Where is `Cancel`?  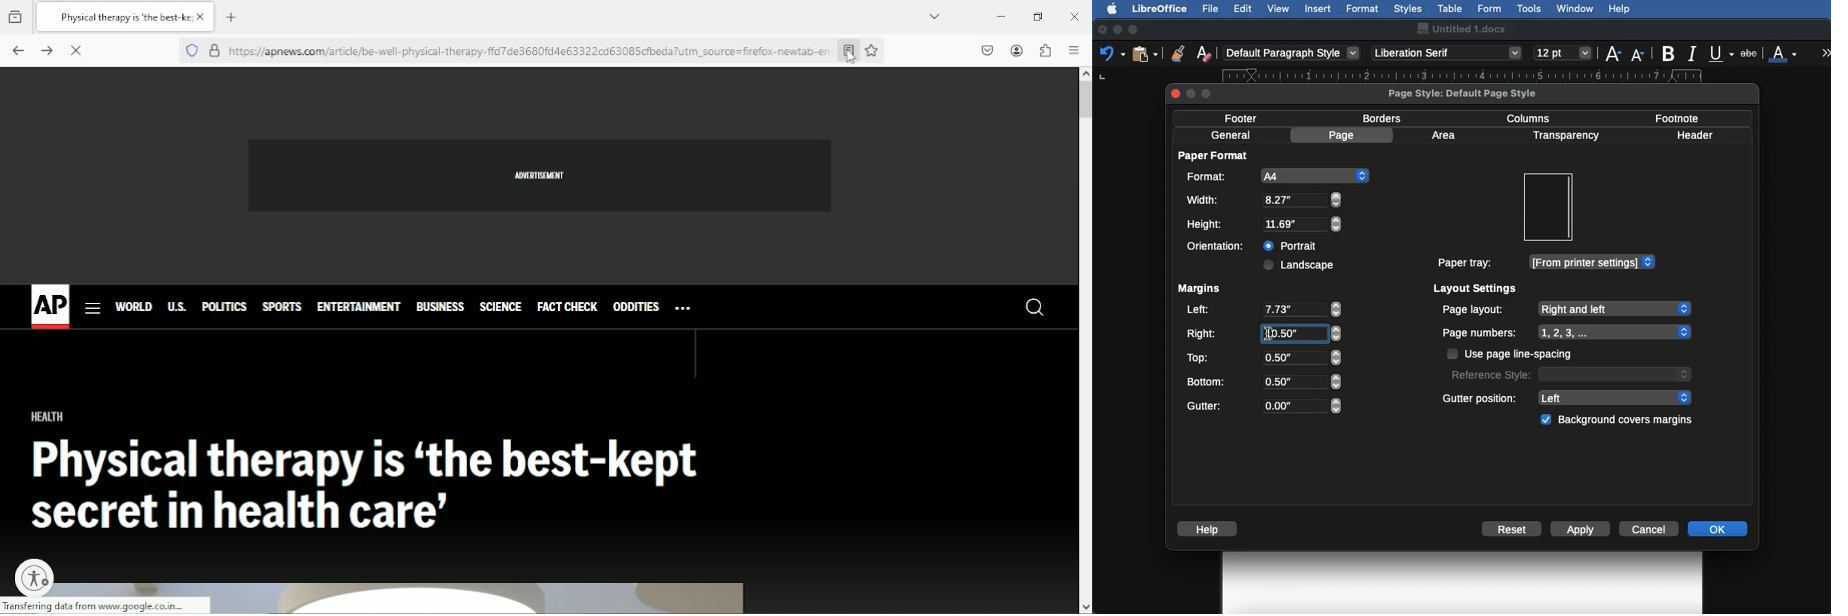
Cancel is located at coordinates (1651, 528).